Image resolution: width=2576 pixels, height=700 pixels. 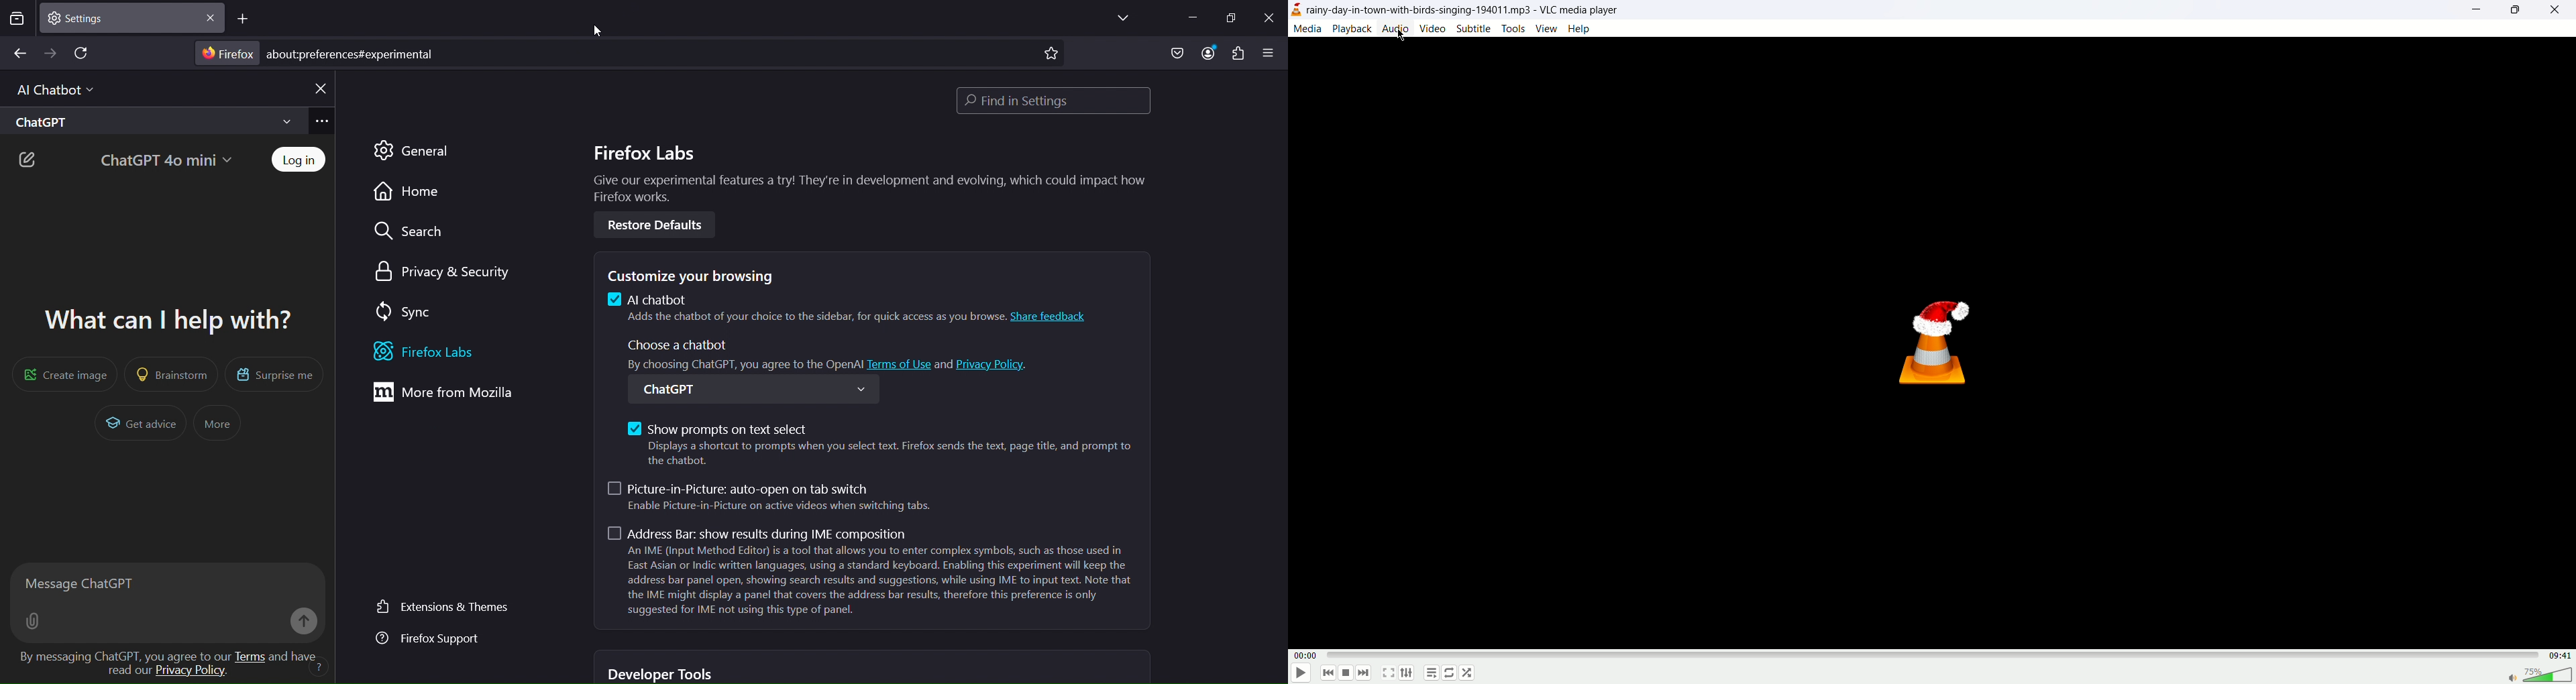 I want to click on and have, so click(x=297, y=655).